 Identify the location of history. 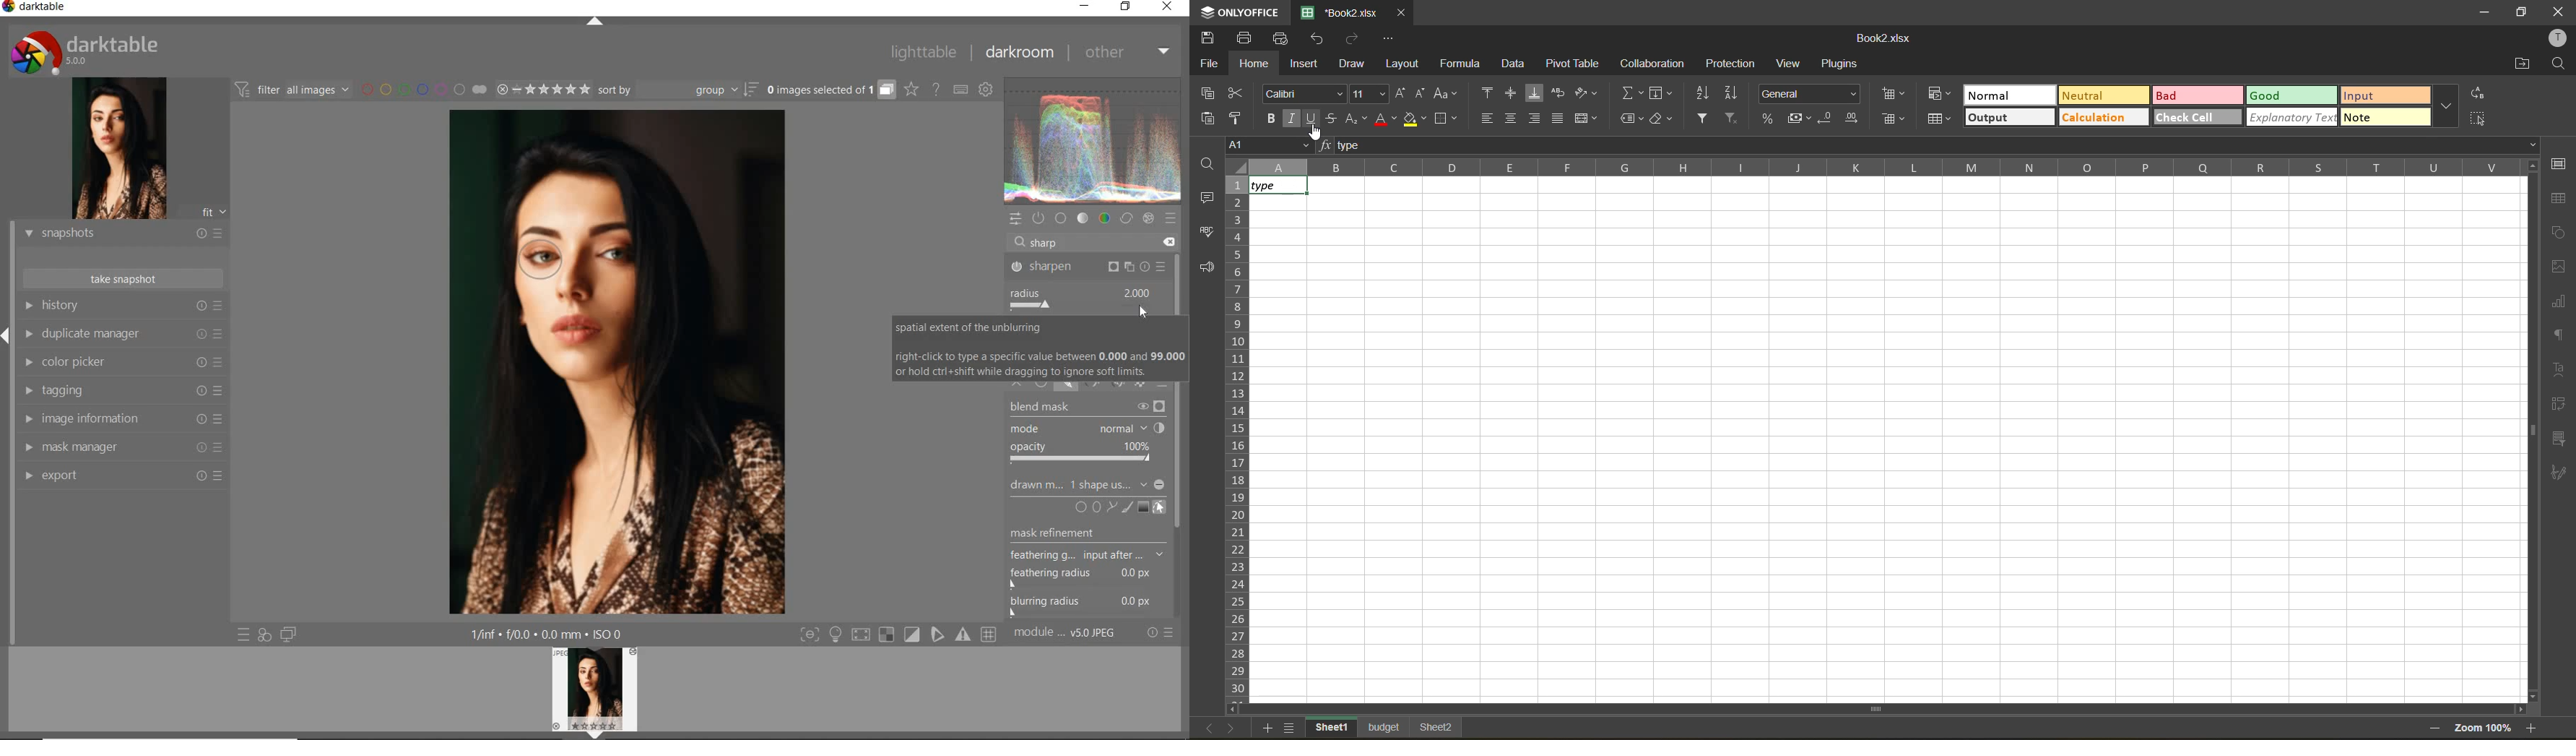
(125, 305).